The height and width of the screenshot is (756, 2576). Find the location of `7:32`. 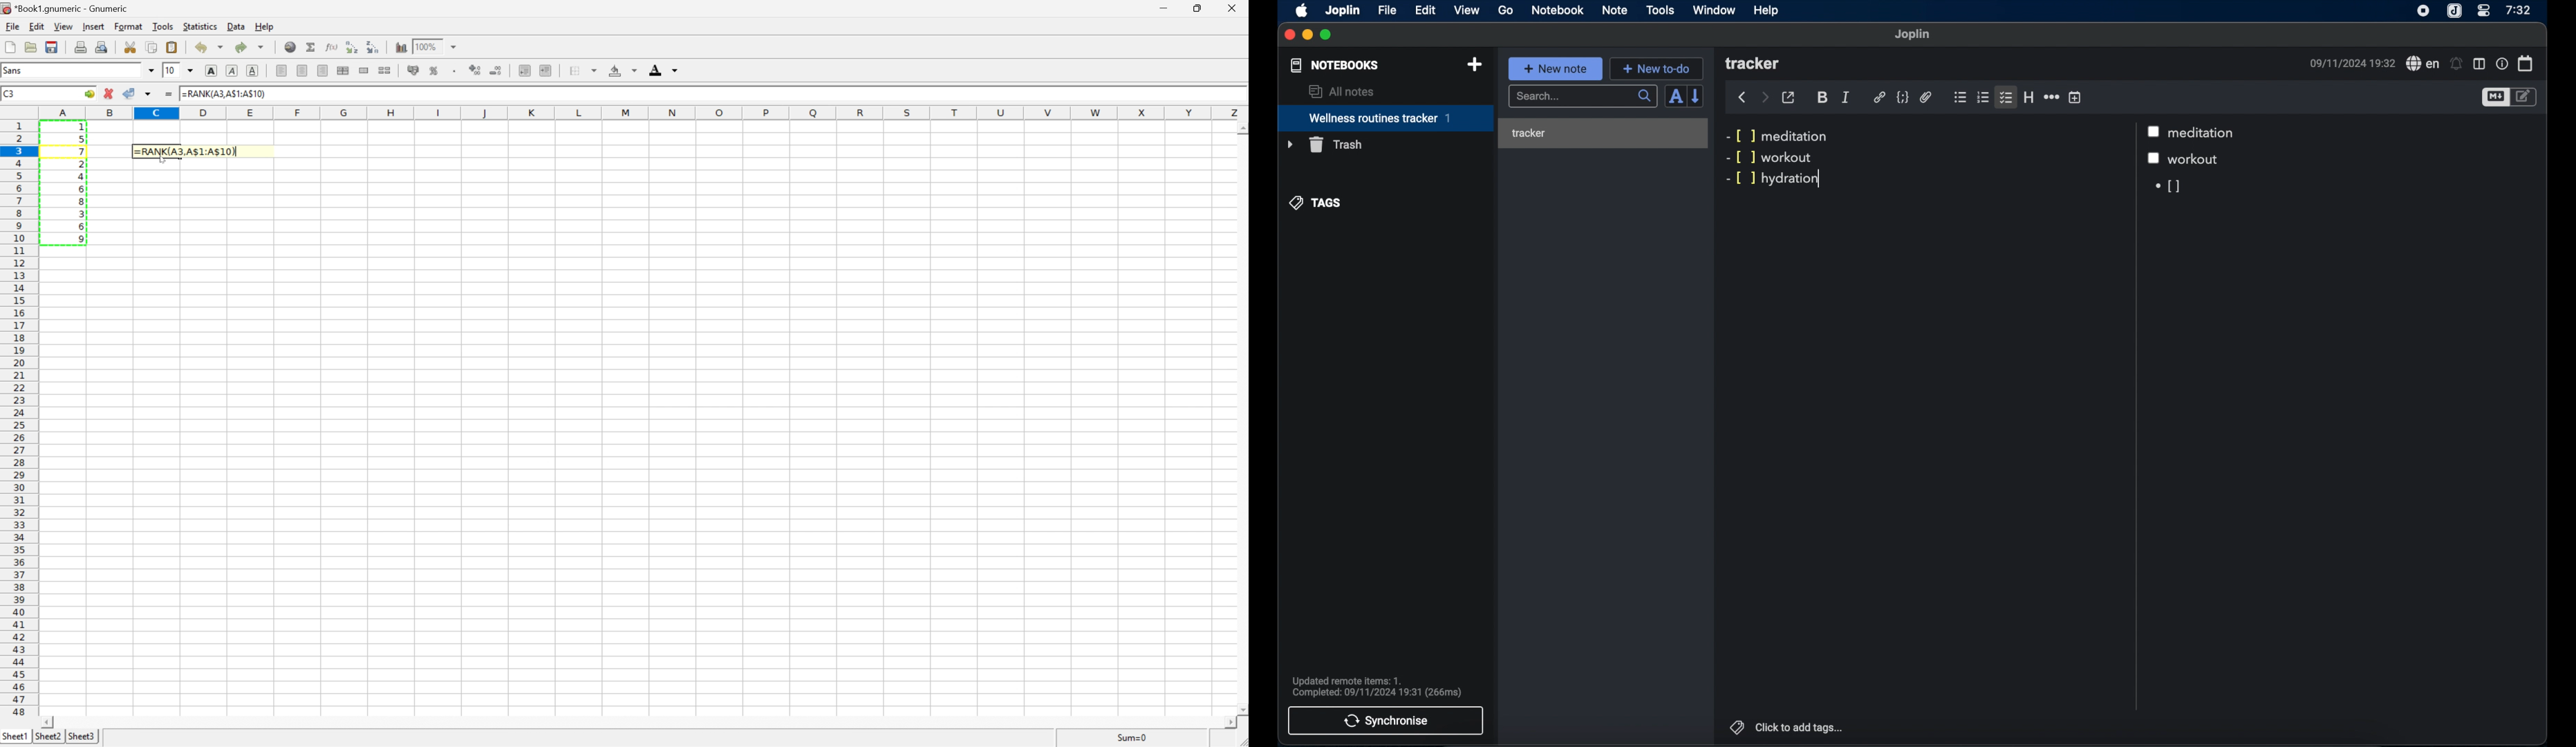

7:32 is located at coordinates (2517, 10).